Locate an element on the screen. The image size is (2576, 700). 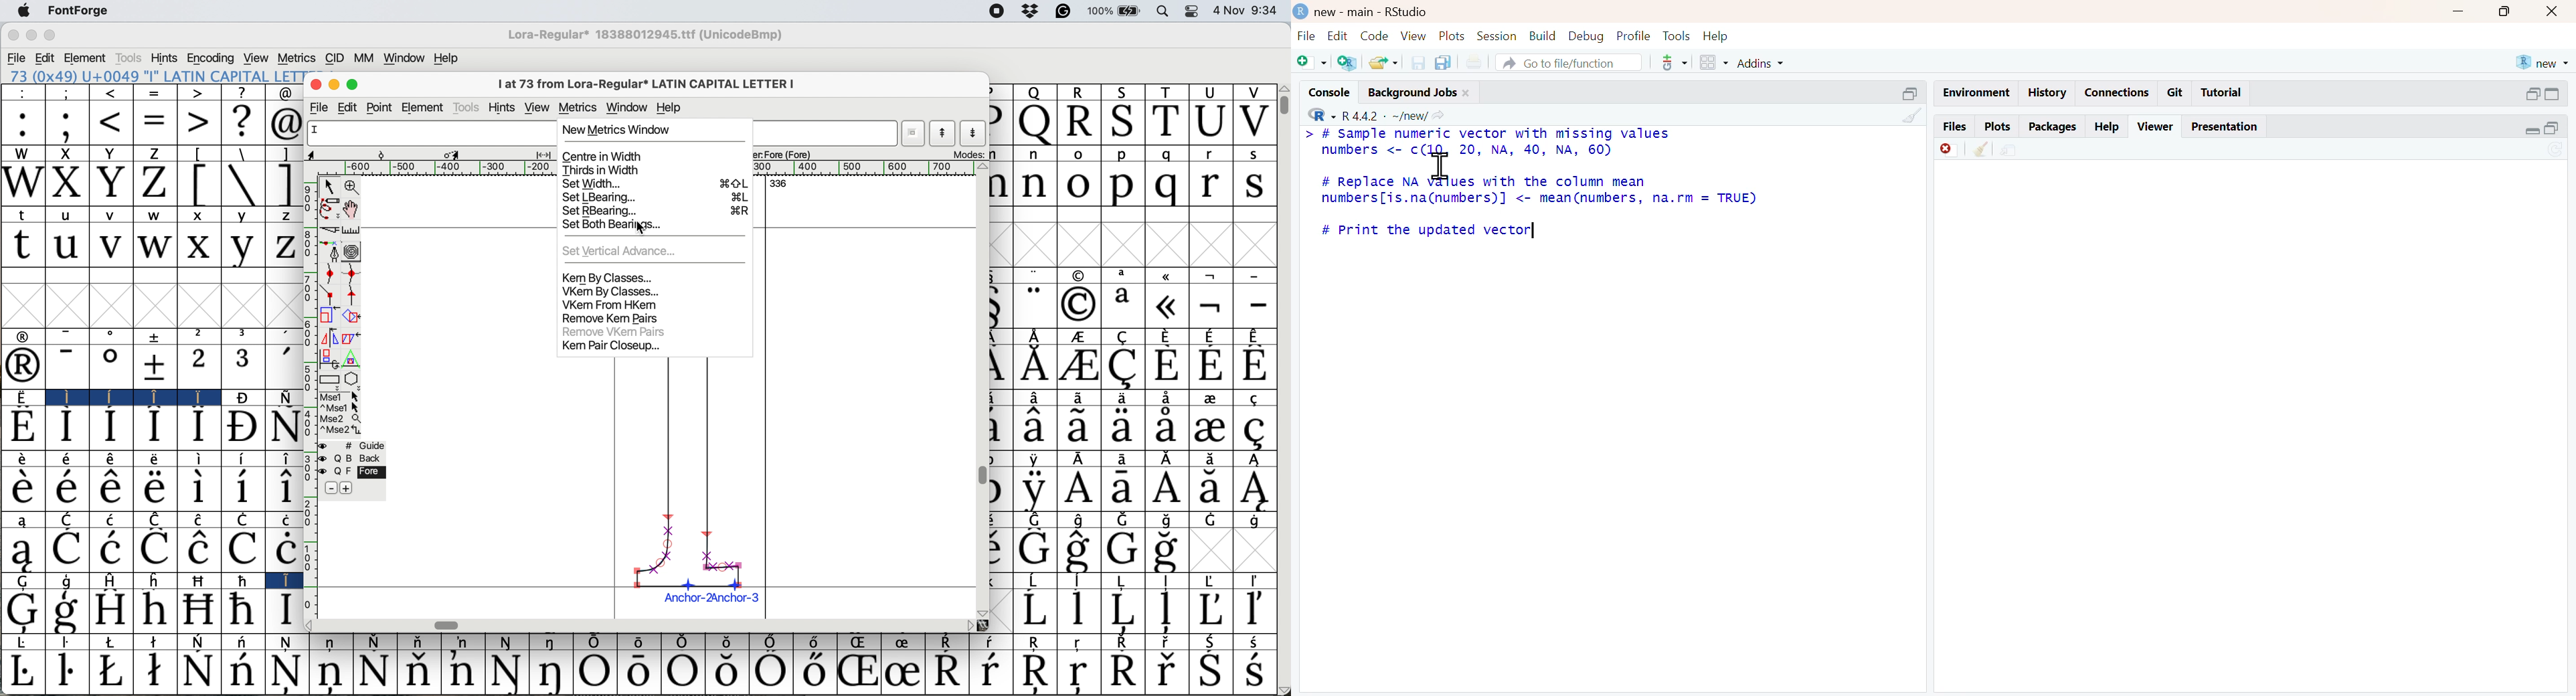
Symbol is located at coordinates (242, 489).